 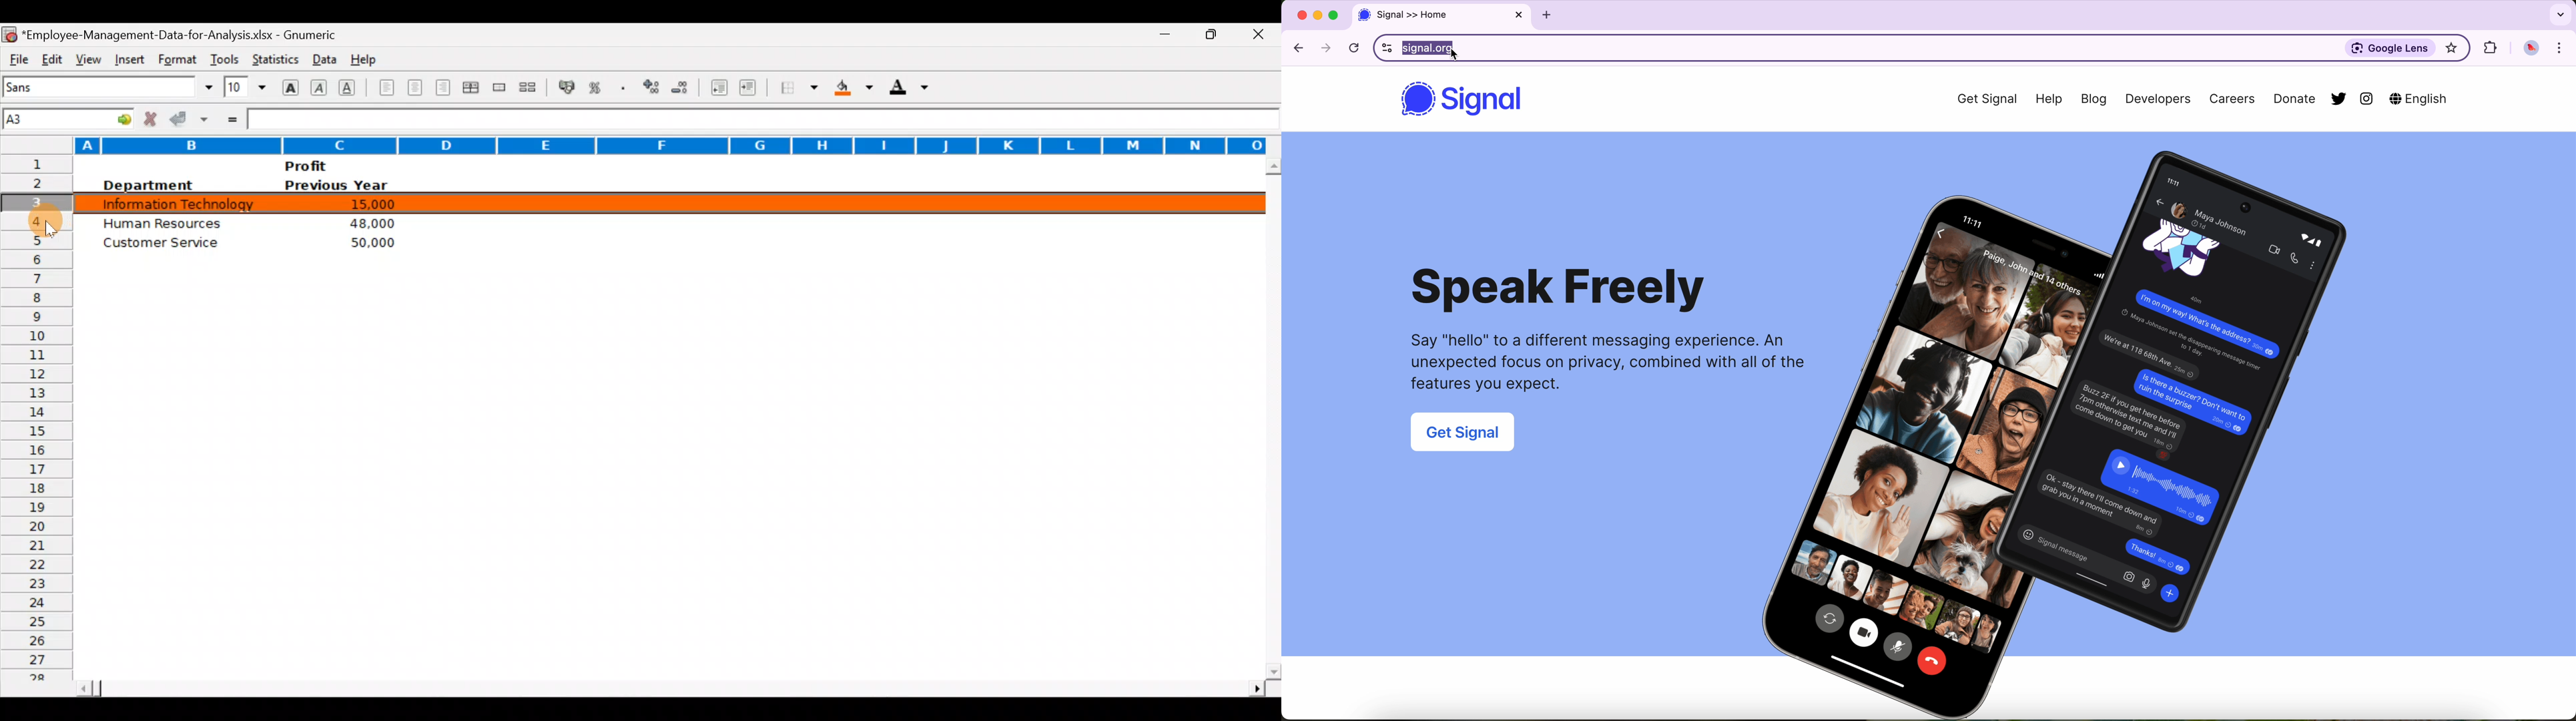 I want to click on Accept change, so click(x=191, y=118).